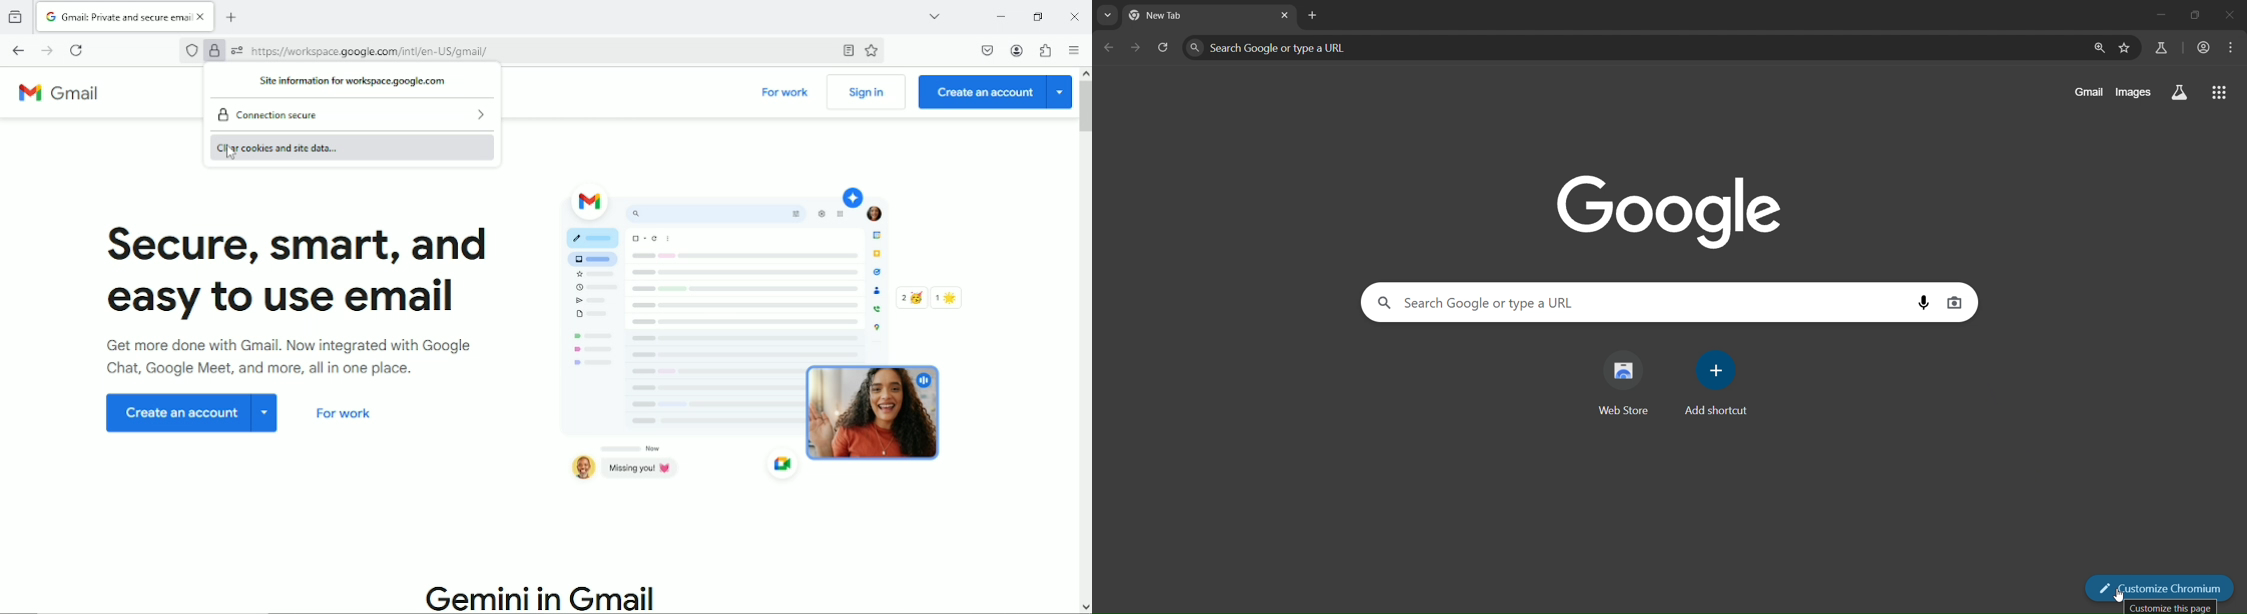 This screenshot has height=616, width=2268. I want to click on You have granted this website additional permissions, so click(235, 51).